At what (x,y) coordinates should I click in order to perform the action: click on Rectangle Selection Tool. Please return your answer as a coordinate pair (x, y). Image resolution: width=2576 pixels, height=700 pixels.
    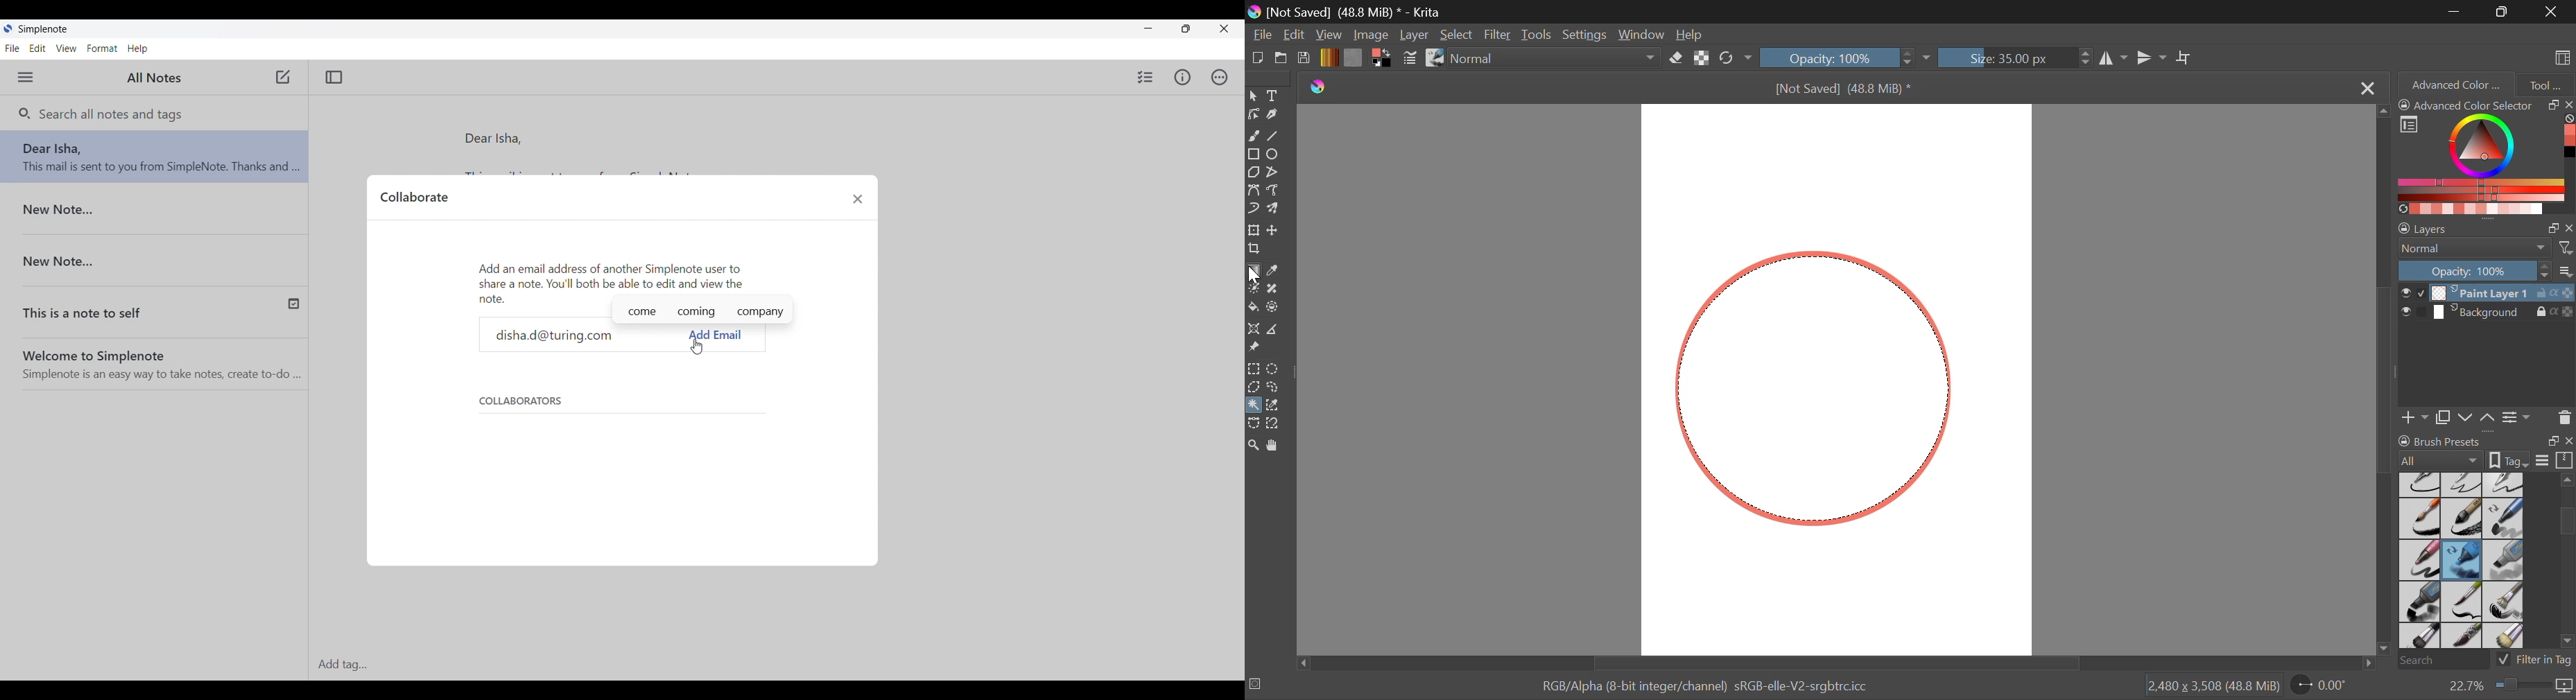
    Looking at the image, I should click on (1253, 368).